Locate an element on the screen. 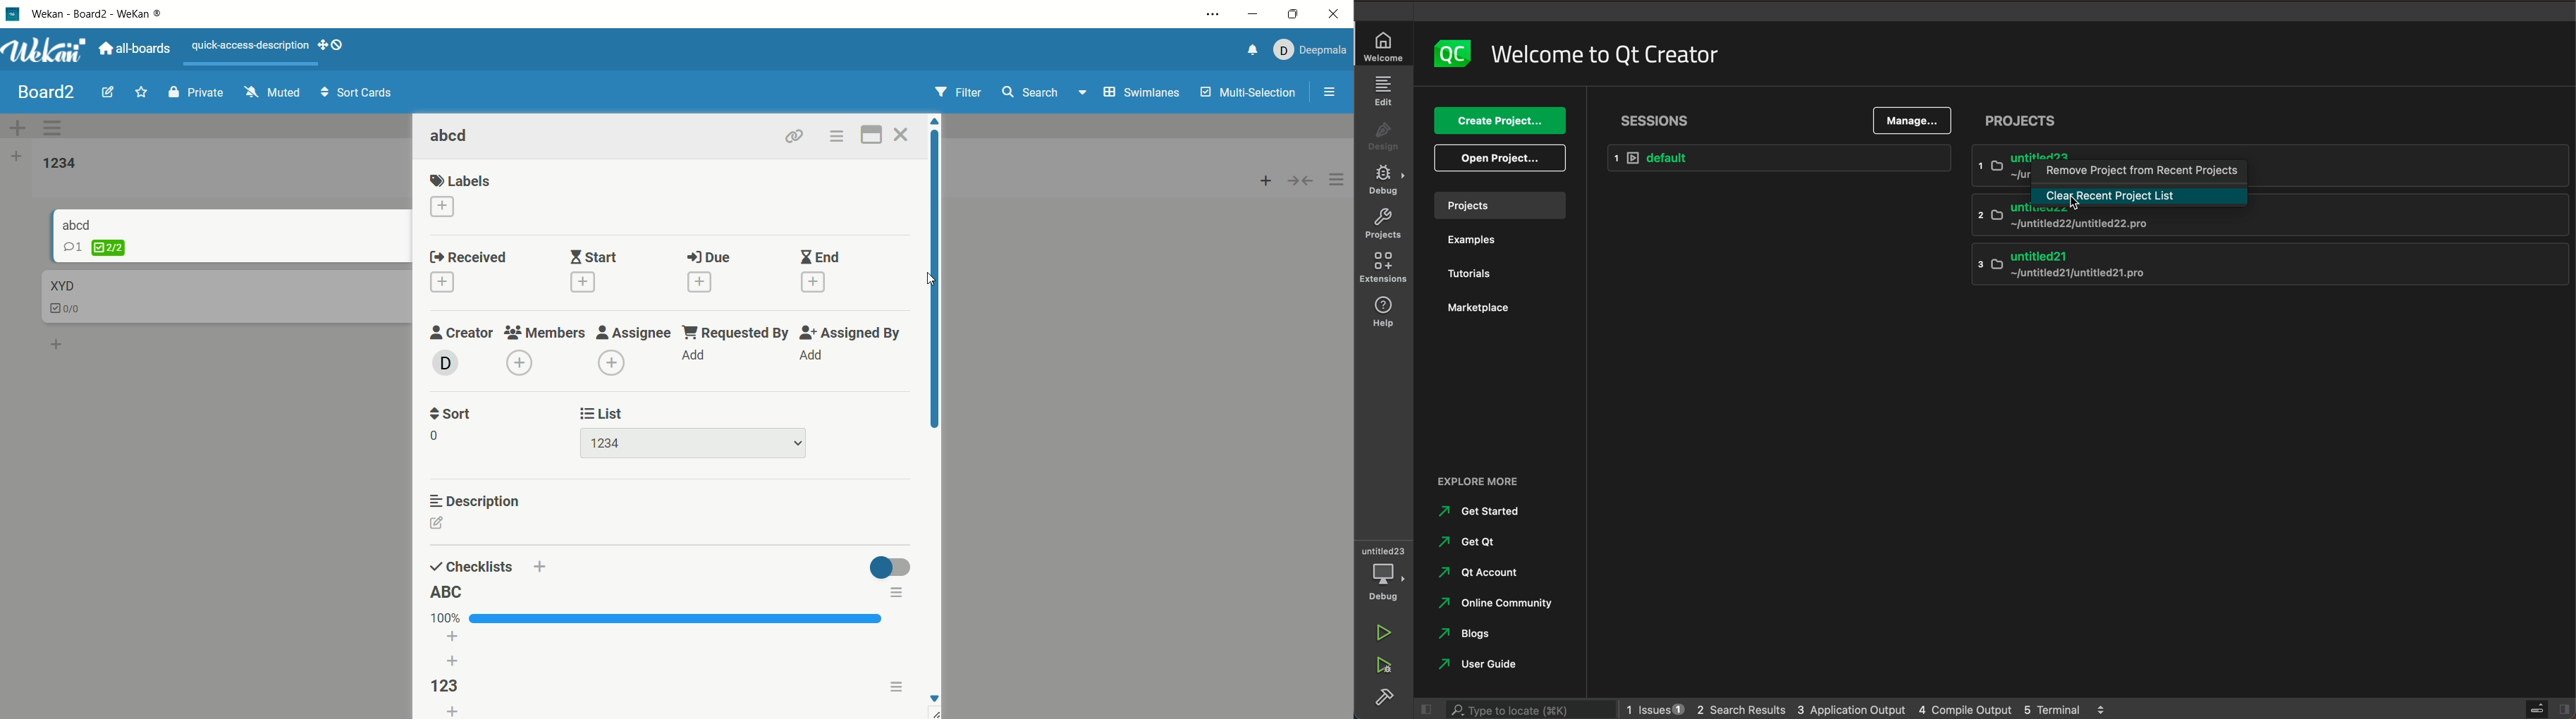  toggle button is located at coordinates (887, 565).